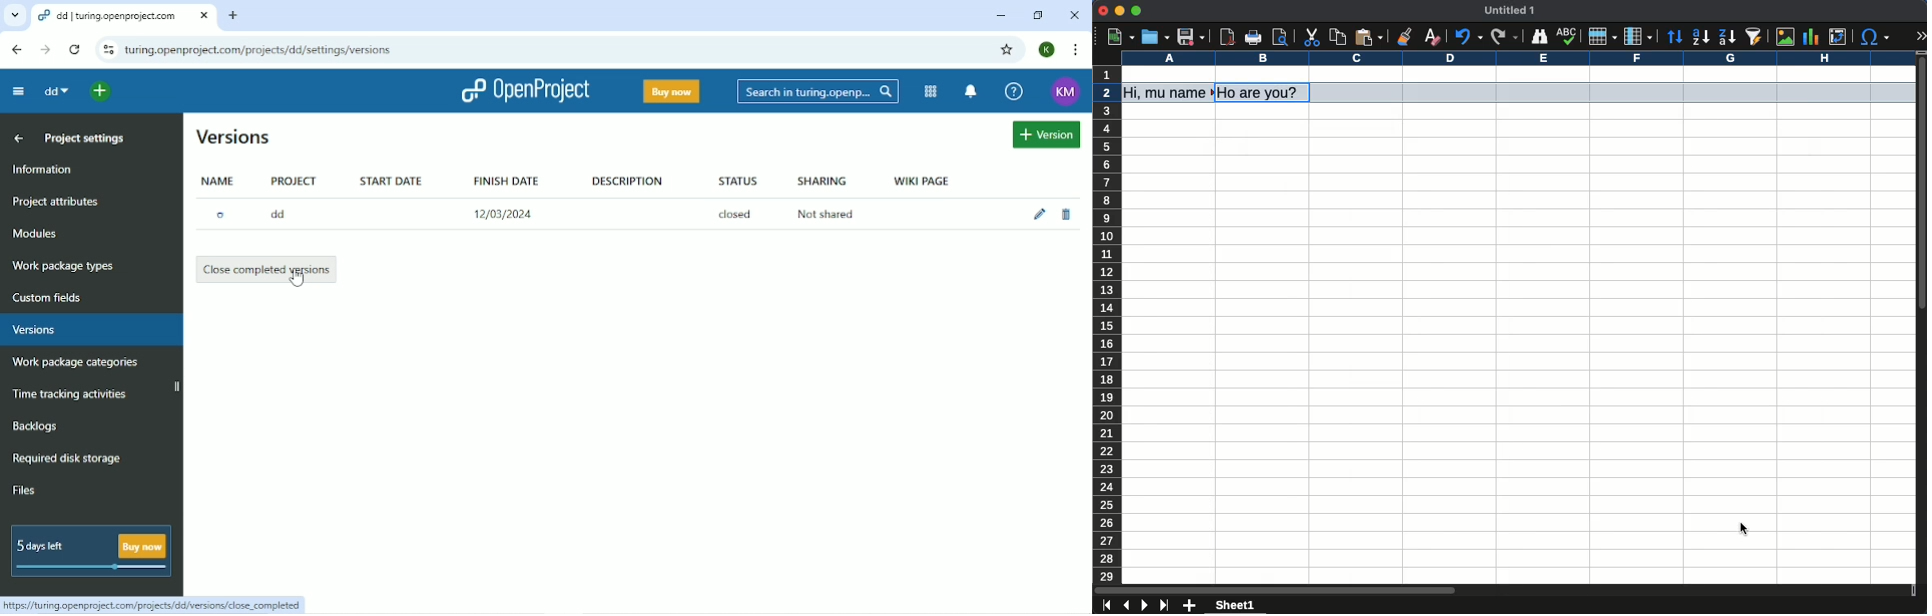  What do you see at coordinates (235, 136) in the screenshot?
I see `Versions` at bounding box center [235, 136].